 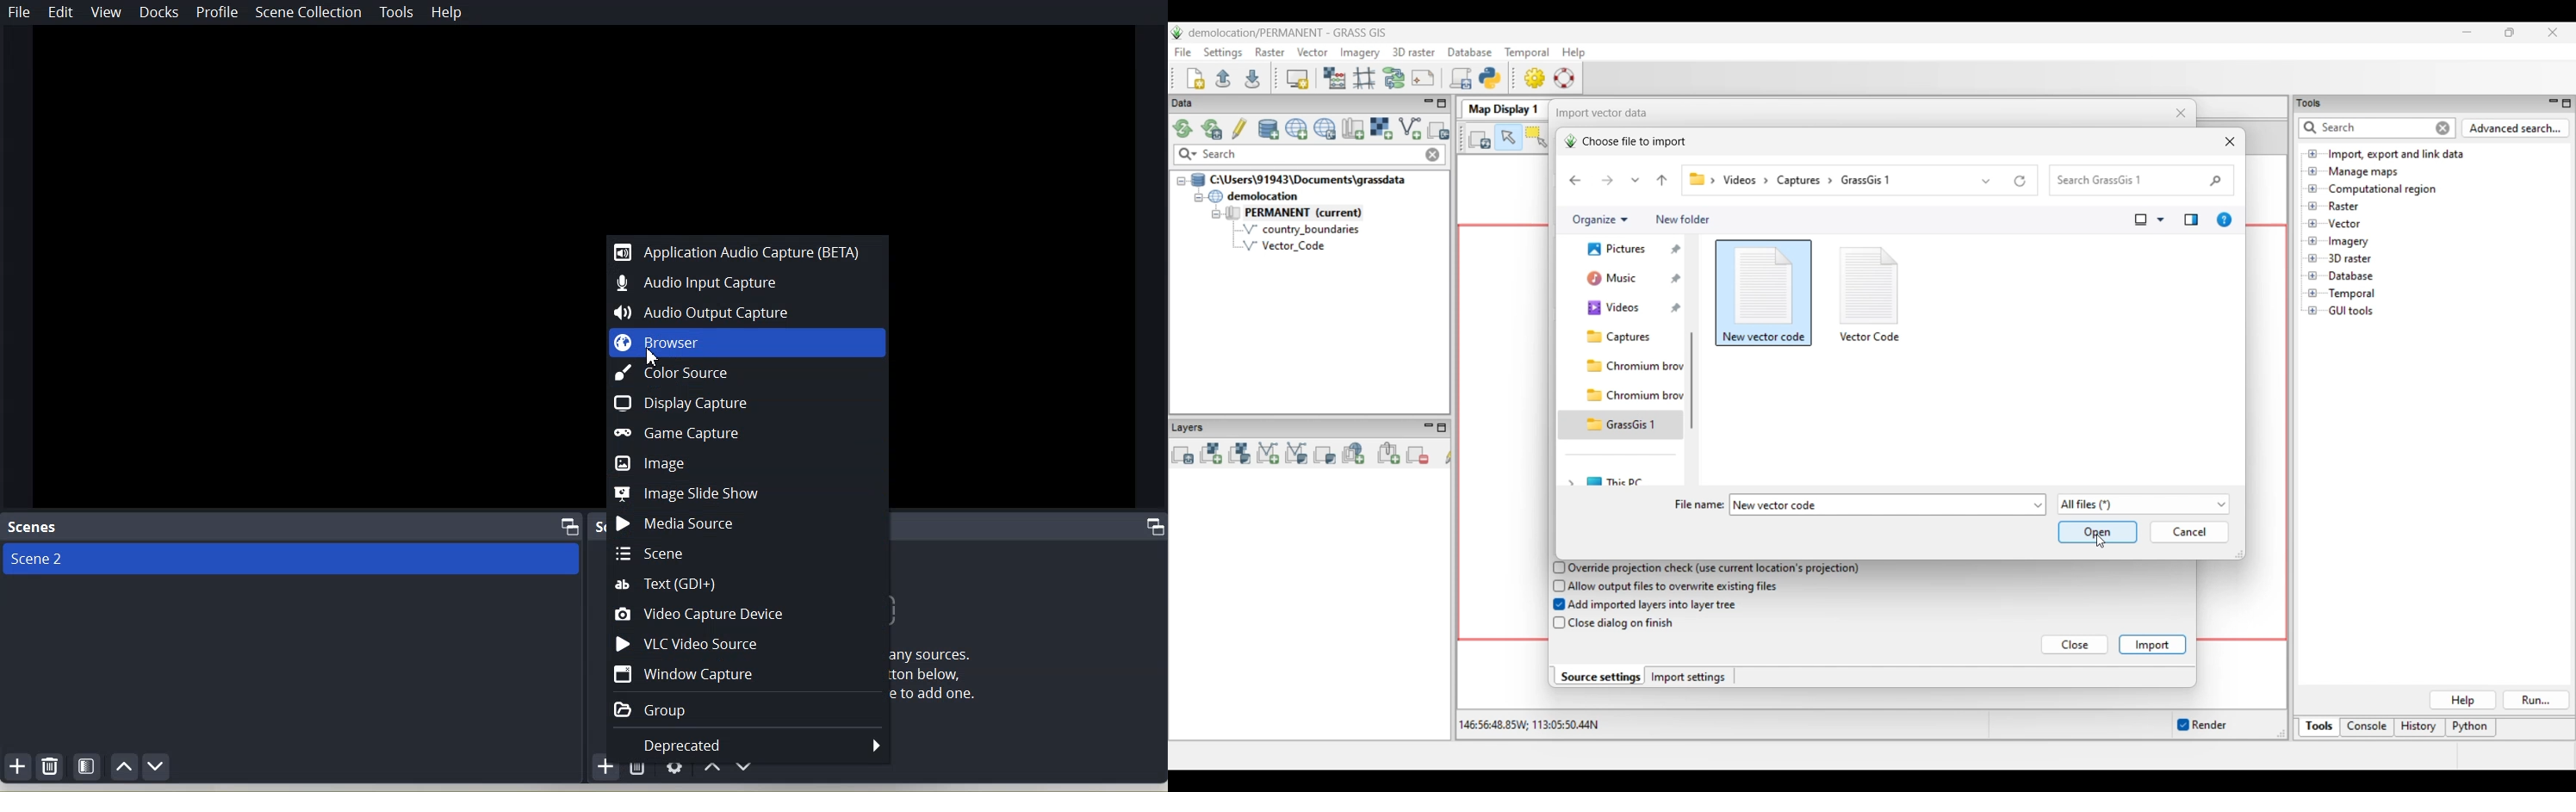 I want to click on Open Scene Filter, so click(x=88, y=765).